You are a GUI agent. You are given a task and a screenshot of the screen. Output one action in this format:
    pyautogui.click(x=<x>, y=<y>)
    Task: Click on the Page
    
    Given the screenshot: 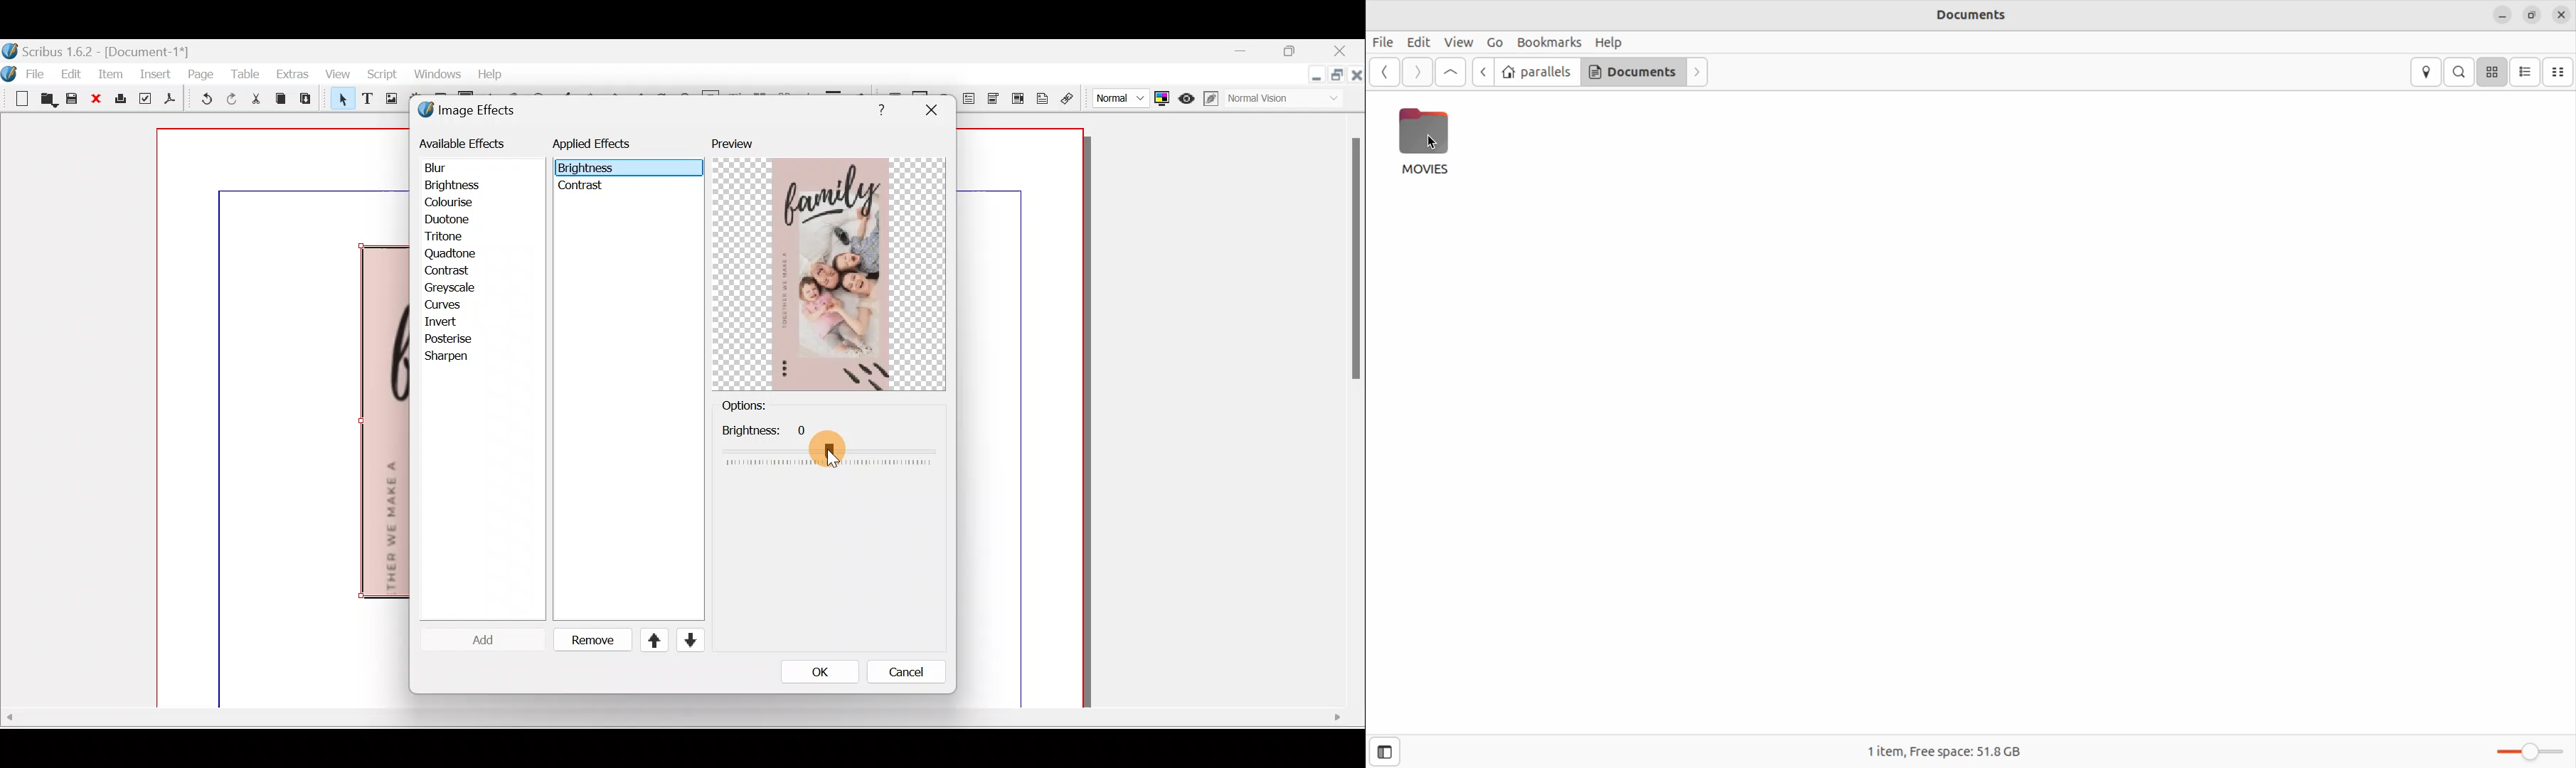 What is the action you would take?
    pyautogui.click(x=201, y=73)
    